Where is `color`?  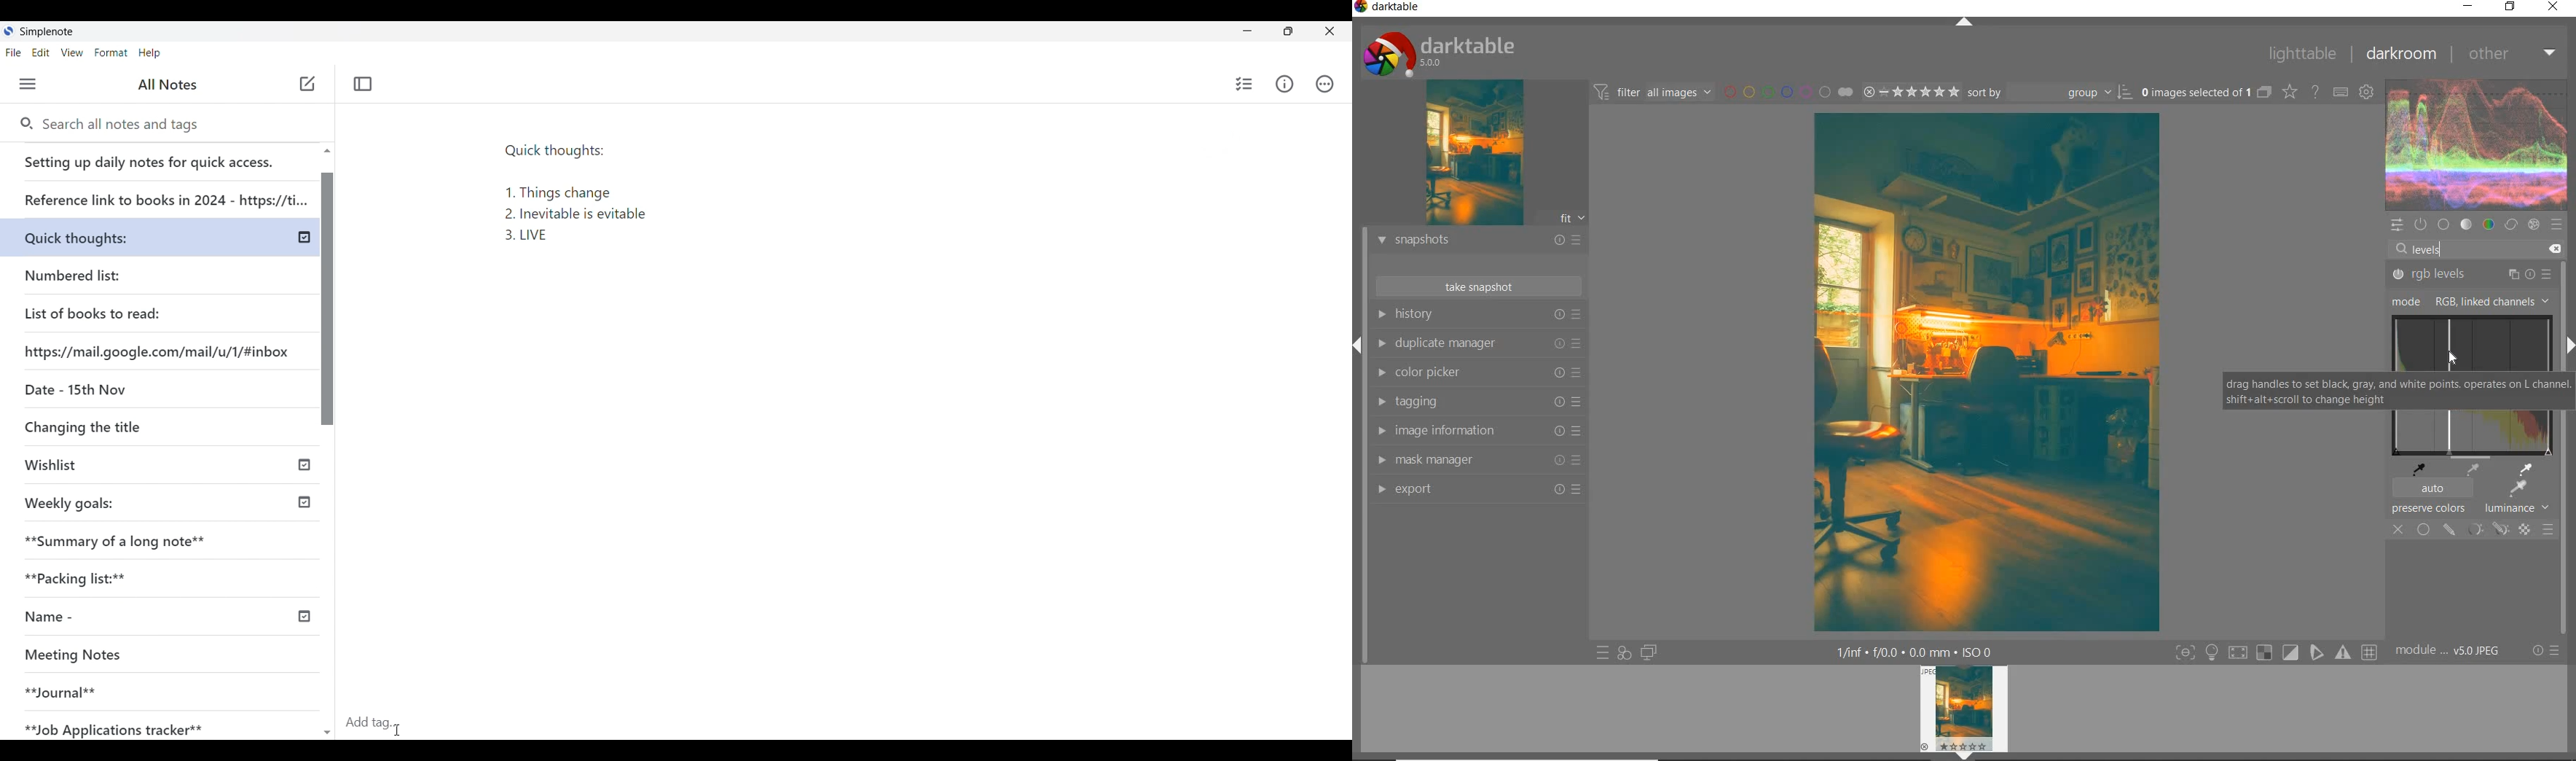
color is located at coordinates (2490, 223).